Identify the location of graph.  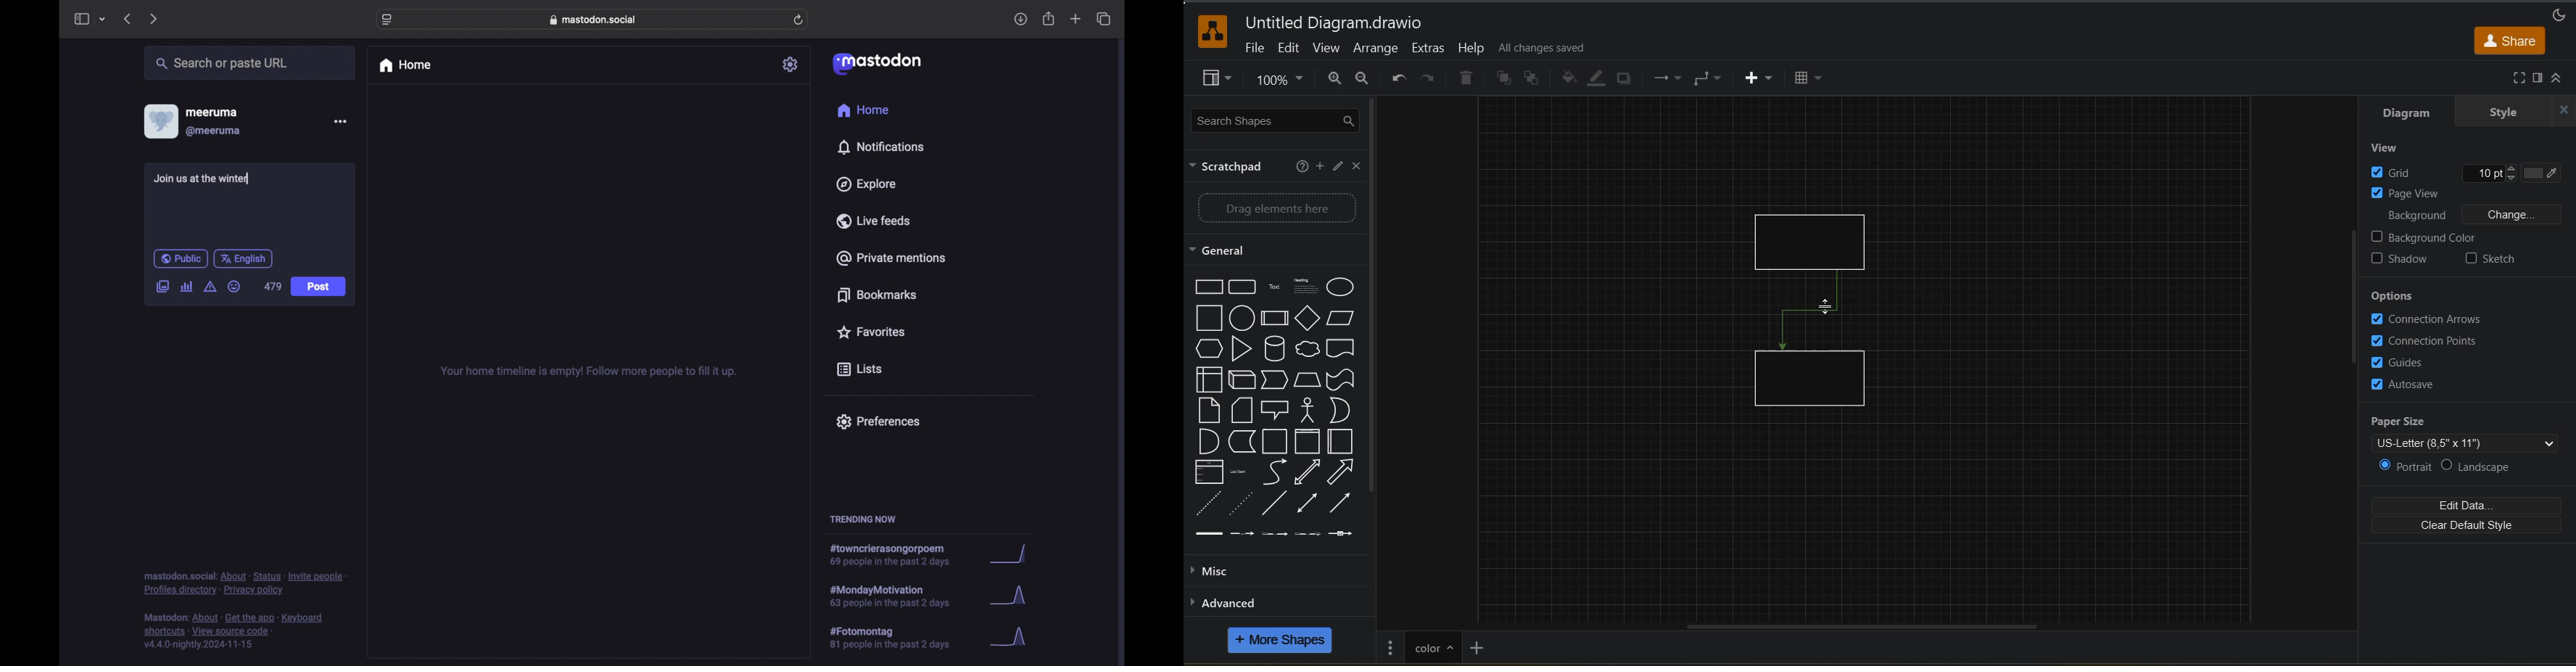
(1012, 555).